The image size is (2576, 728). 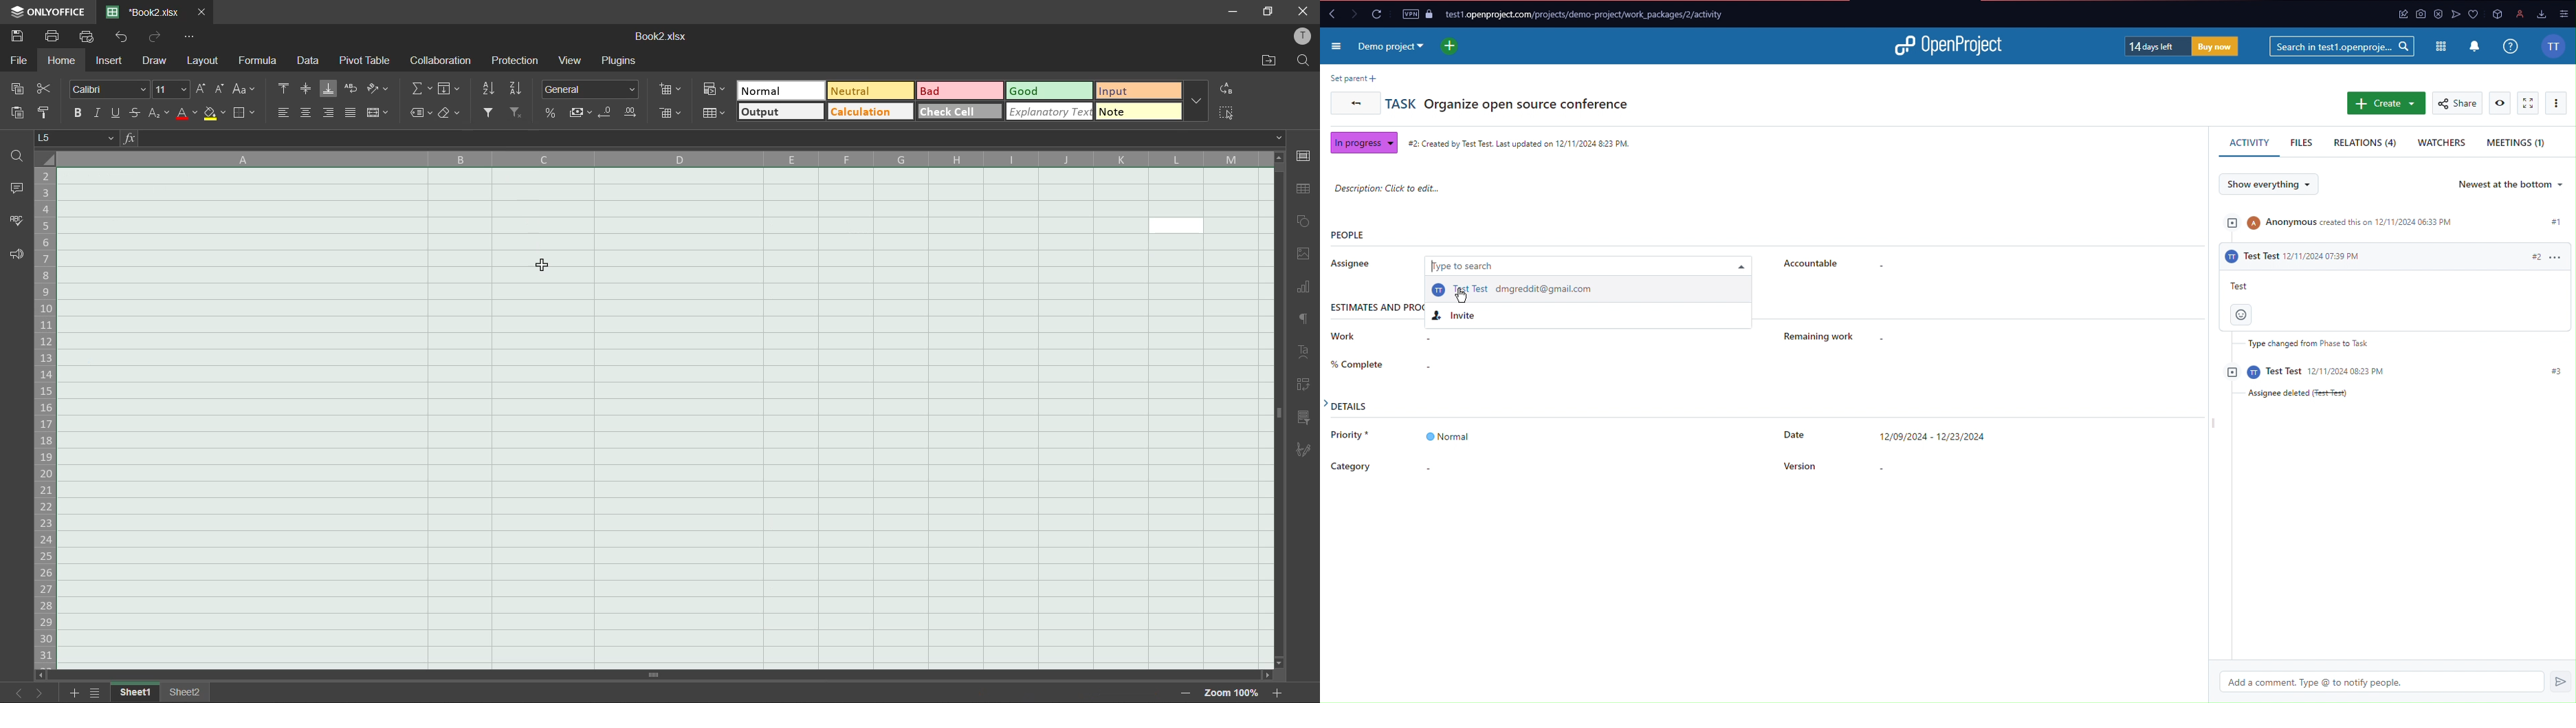 I want to click on undo, so click(x=124, y=37).